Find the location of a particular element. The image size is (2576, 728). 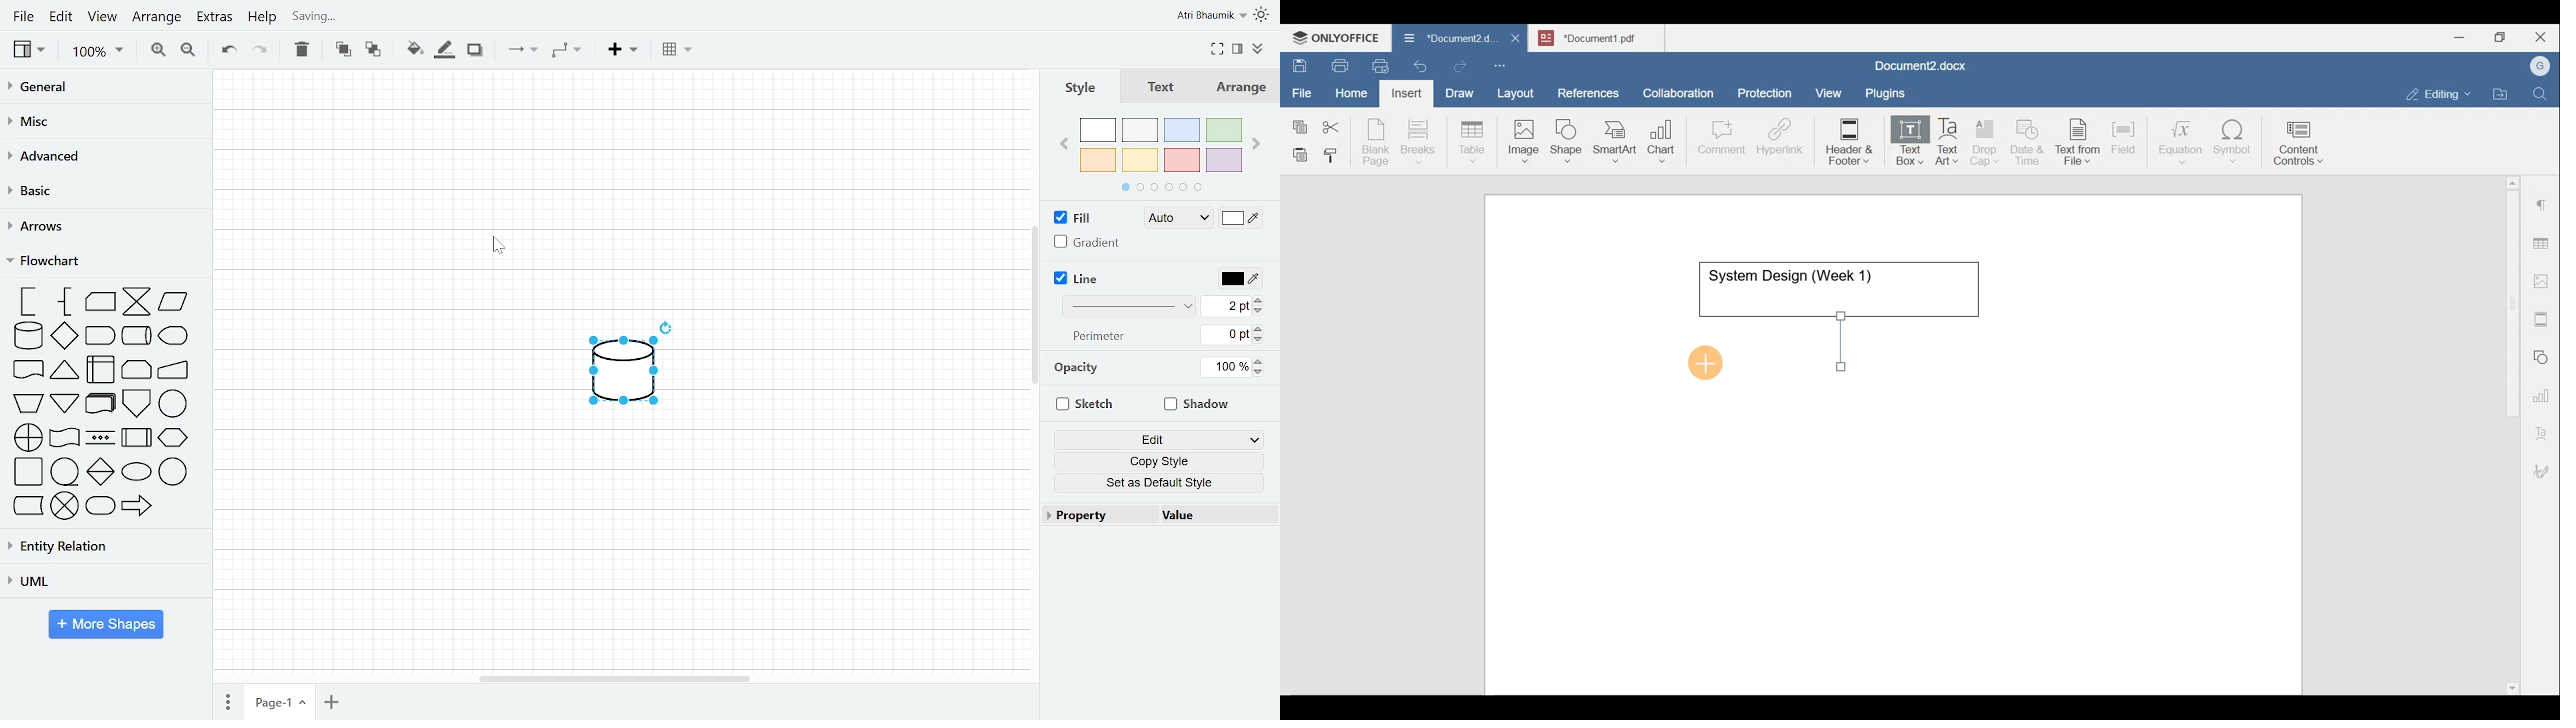

Hyperlink is located at coordinates (1784, 141).